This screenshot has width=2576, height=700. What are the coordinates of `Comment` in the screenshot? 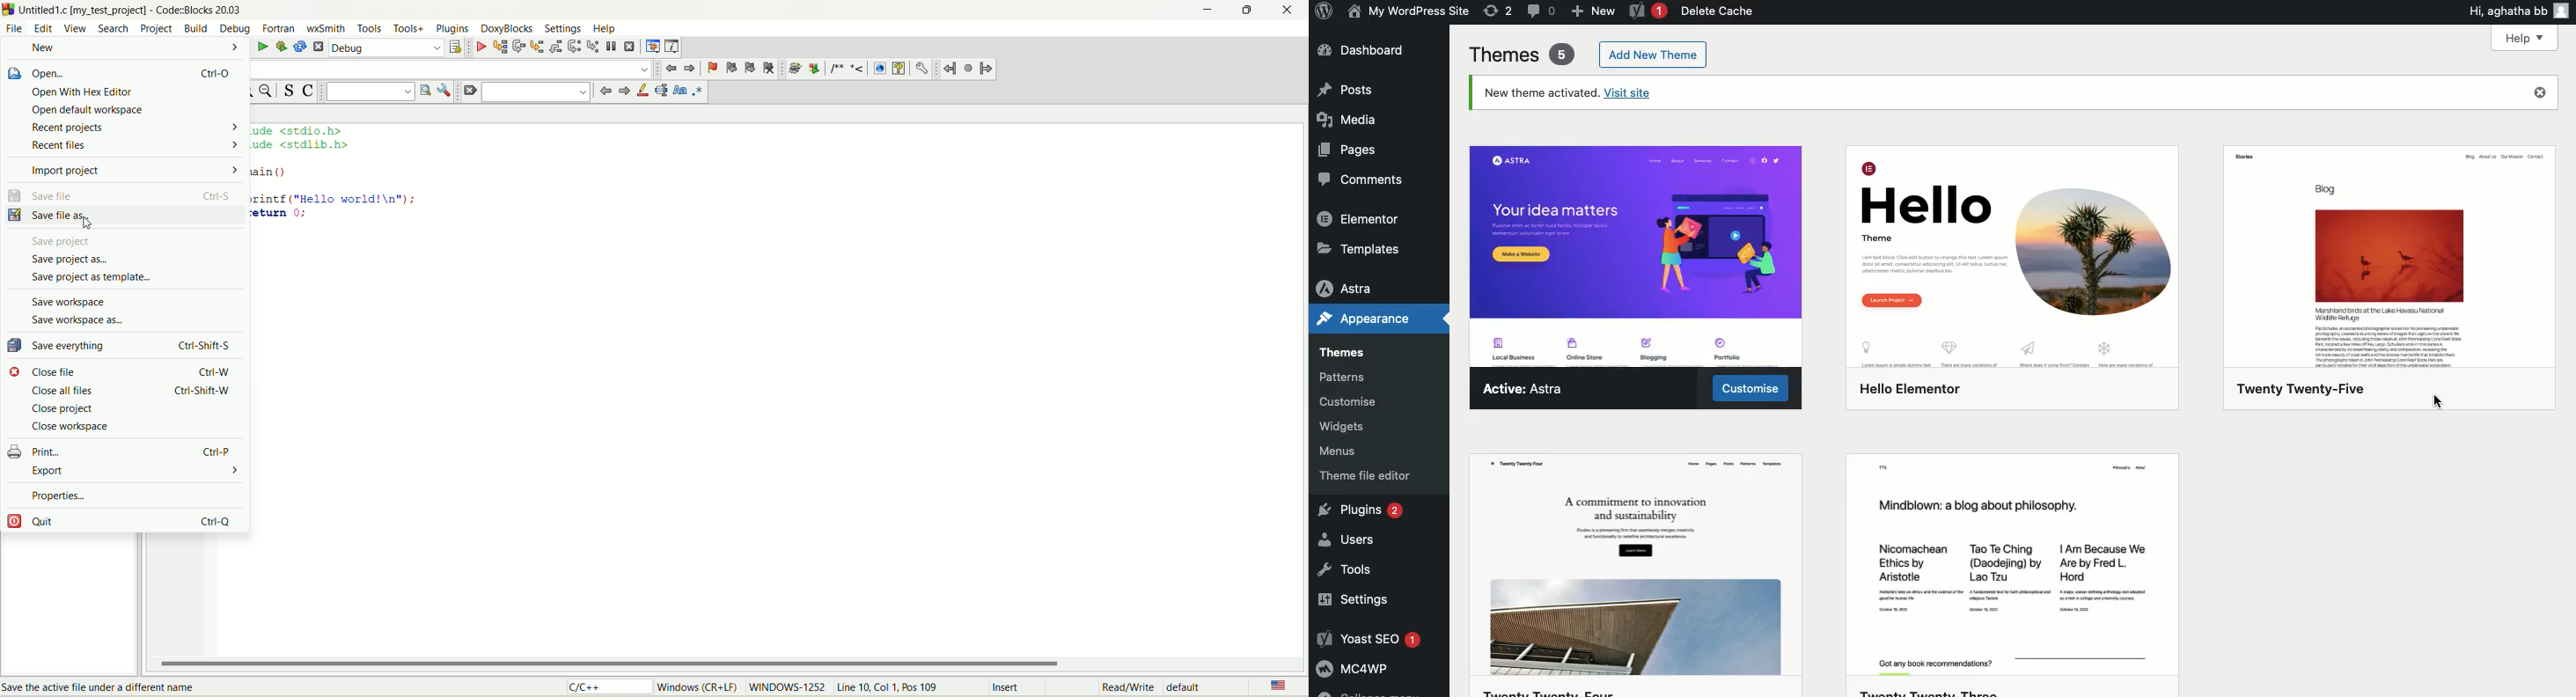 It's located at (1361, 183).